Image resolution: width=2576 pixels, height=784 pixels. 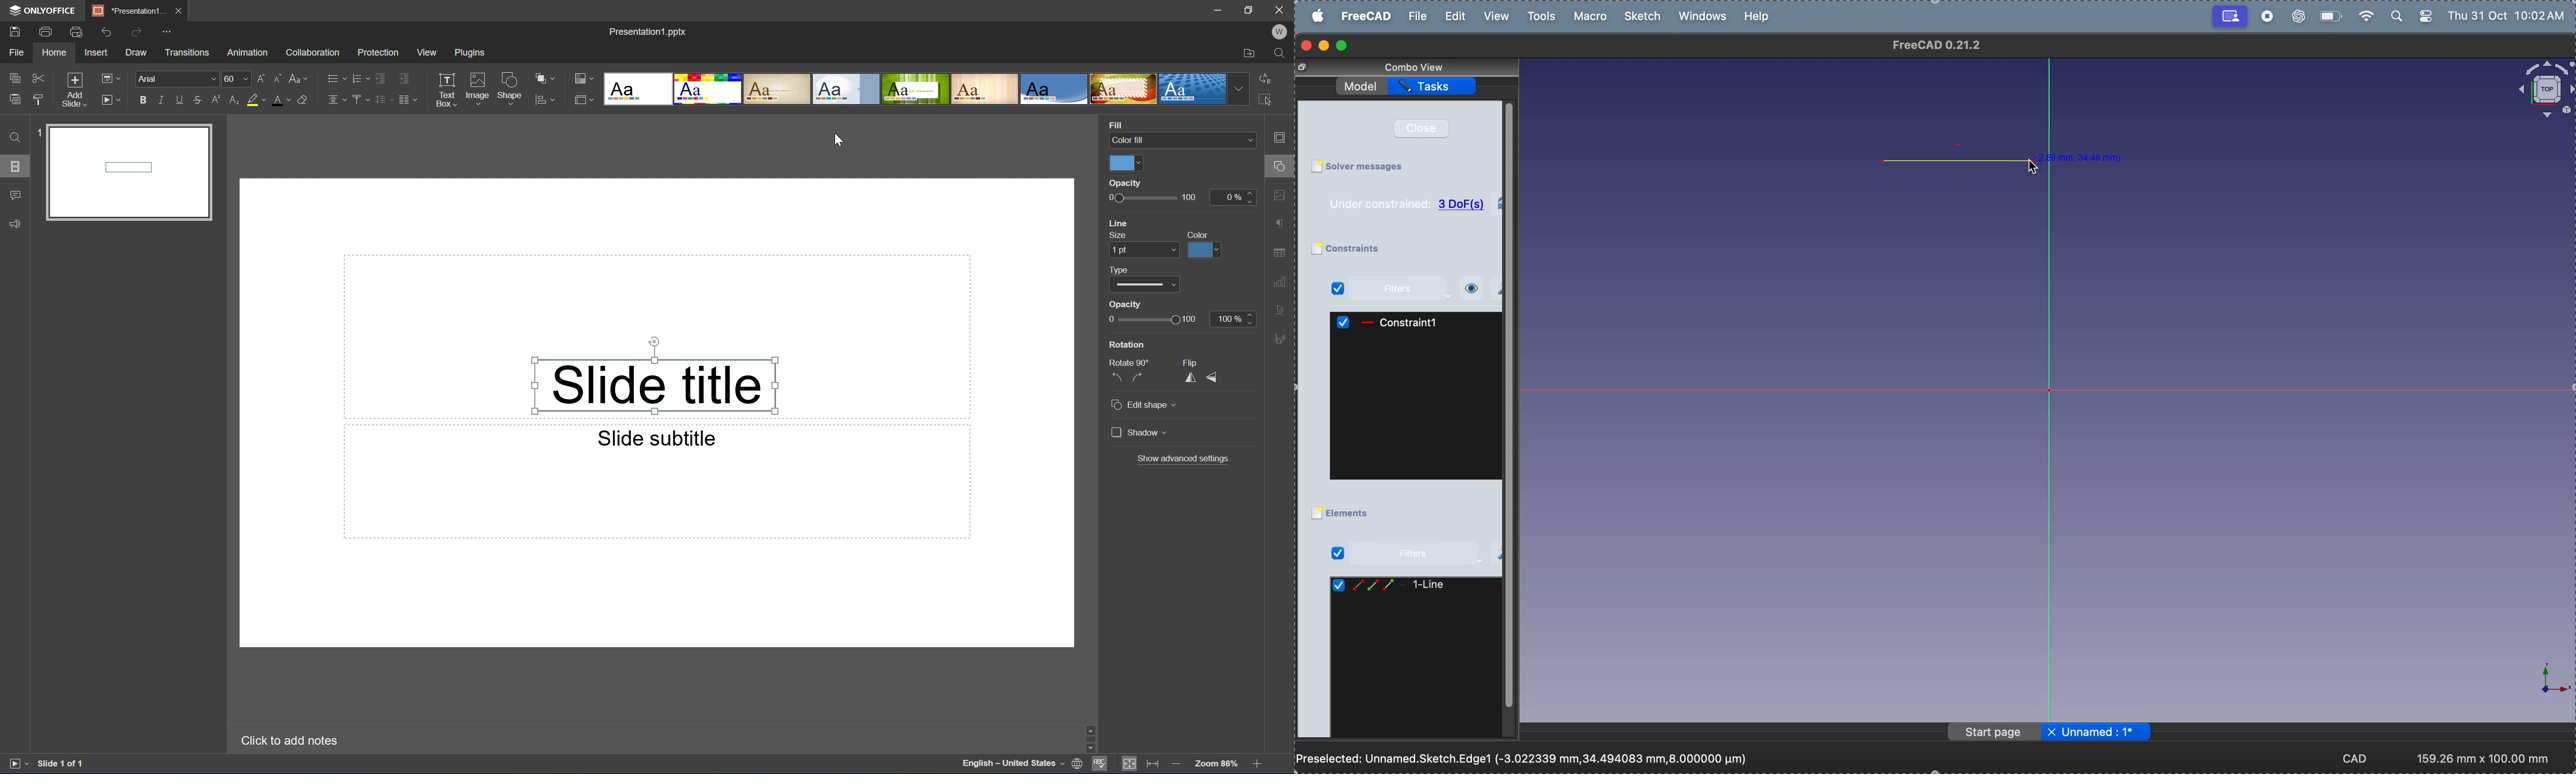 I want to click on Flip vertically, so click(x=1214, y=376).